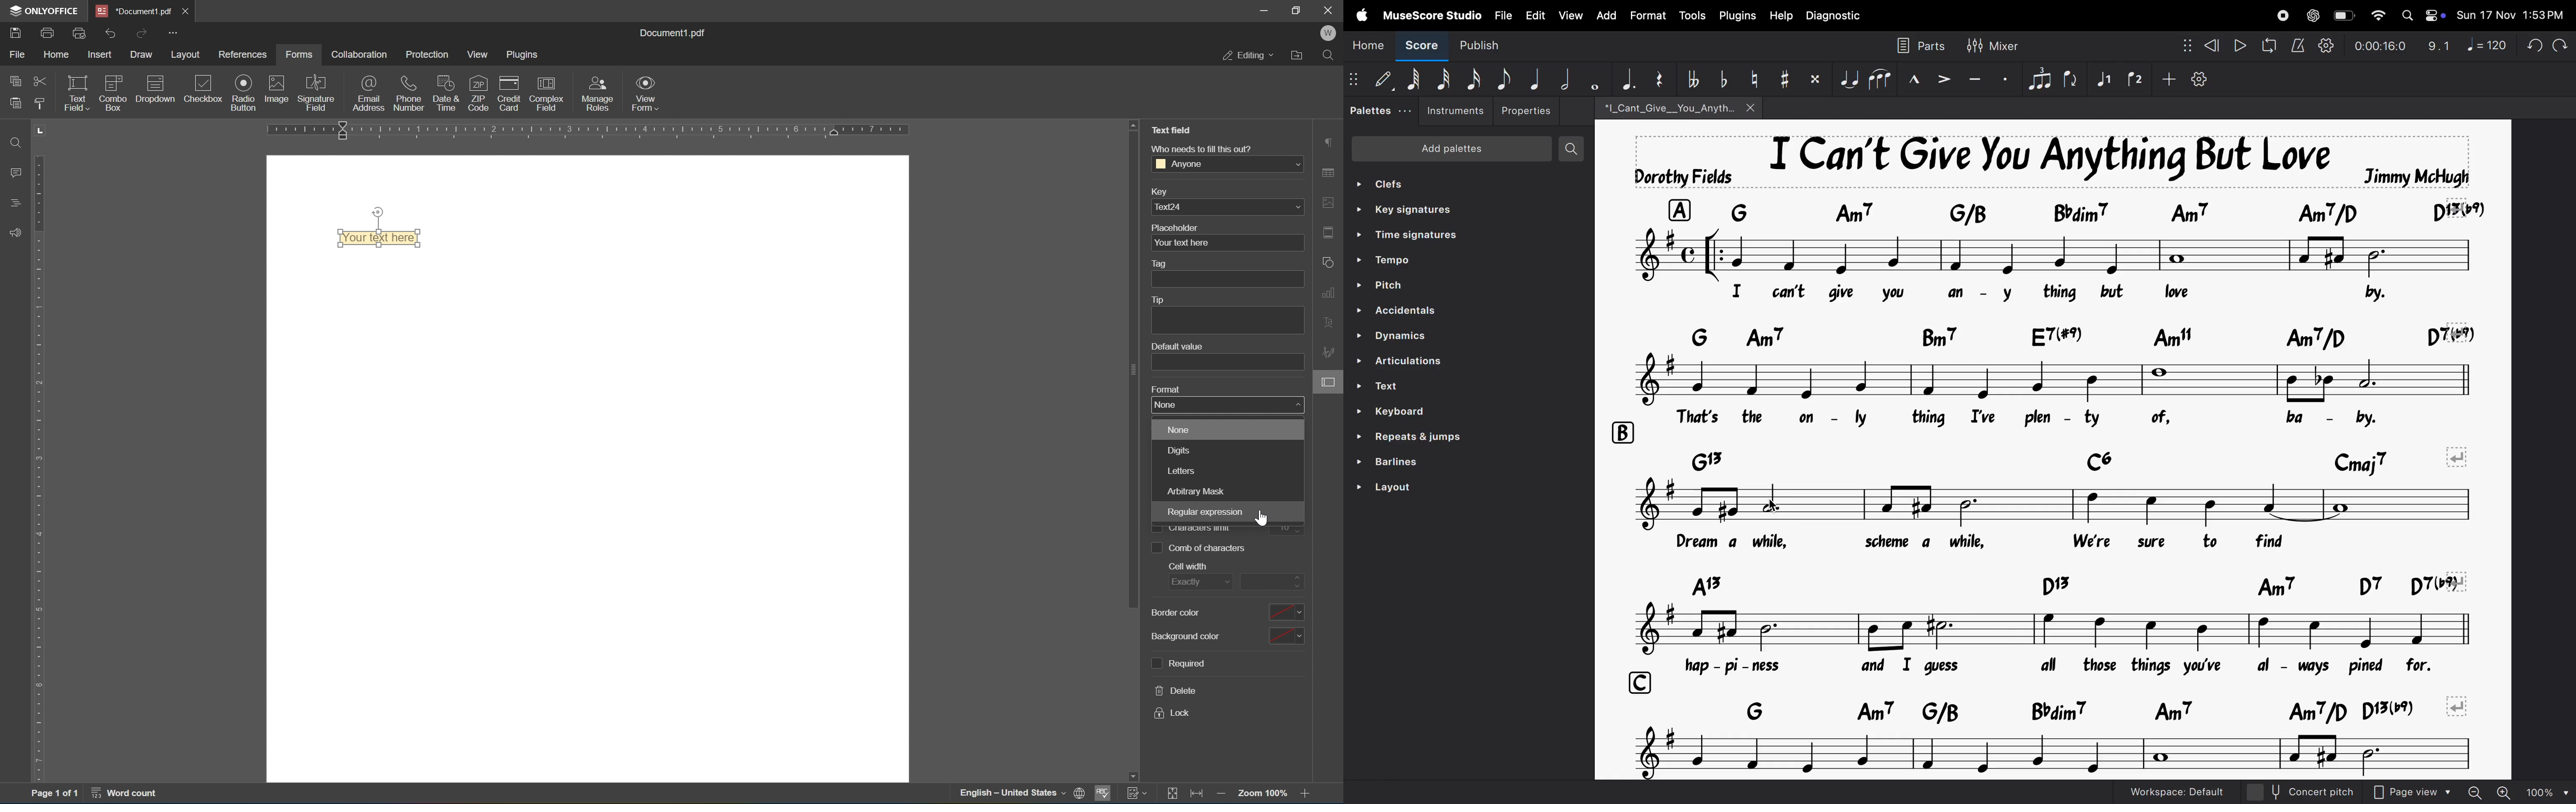  What do you see at coordinates (357, 54) in the screenshot?
I see `collaboration` at bounding box center [357, 54].